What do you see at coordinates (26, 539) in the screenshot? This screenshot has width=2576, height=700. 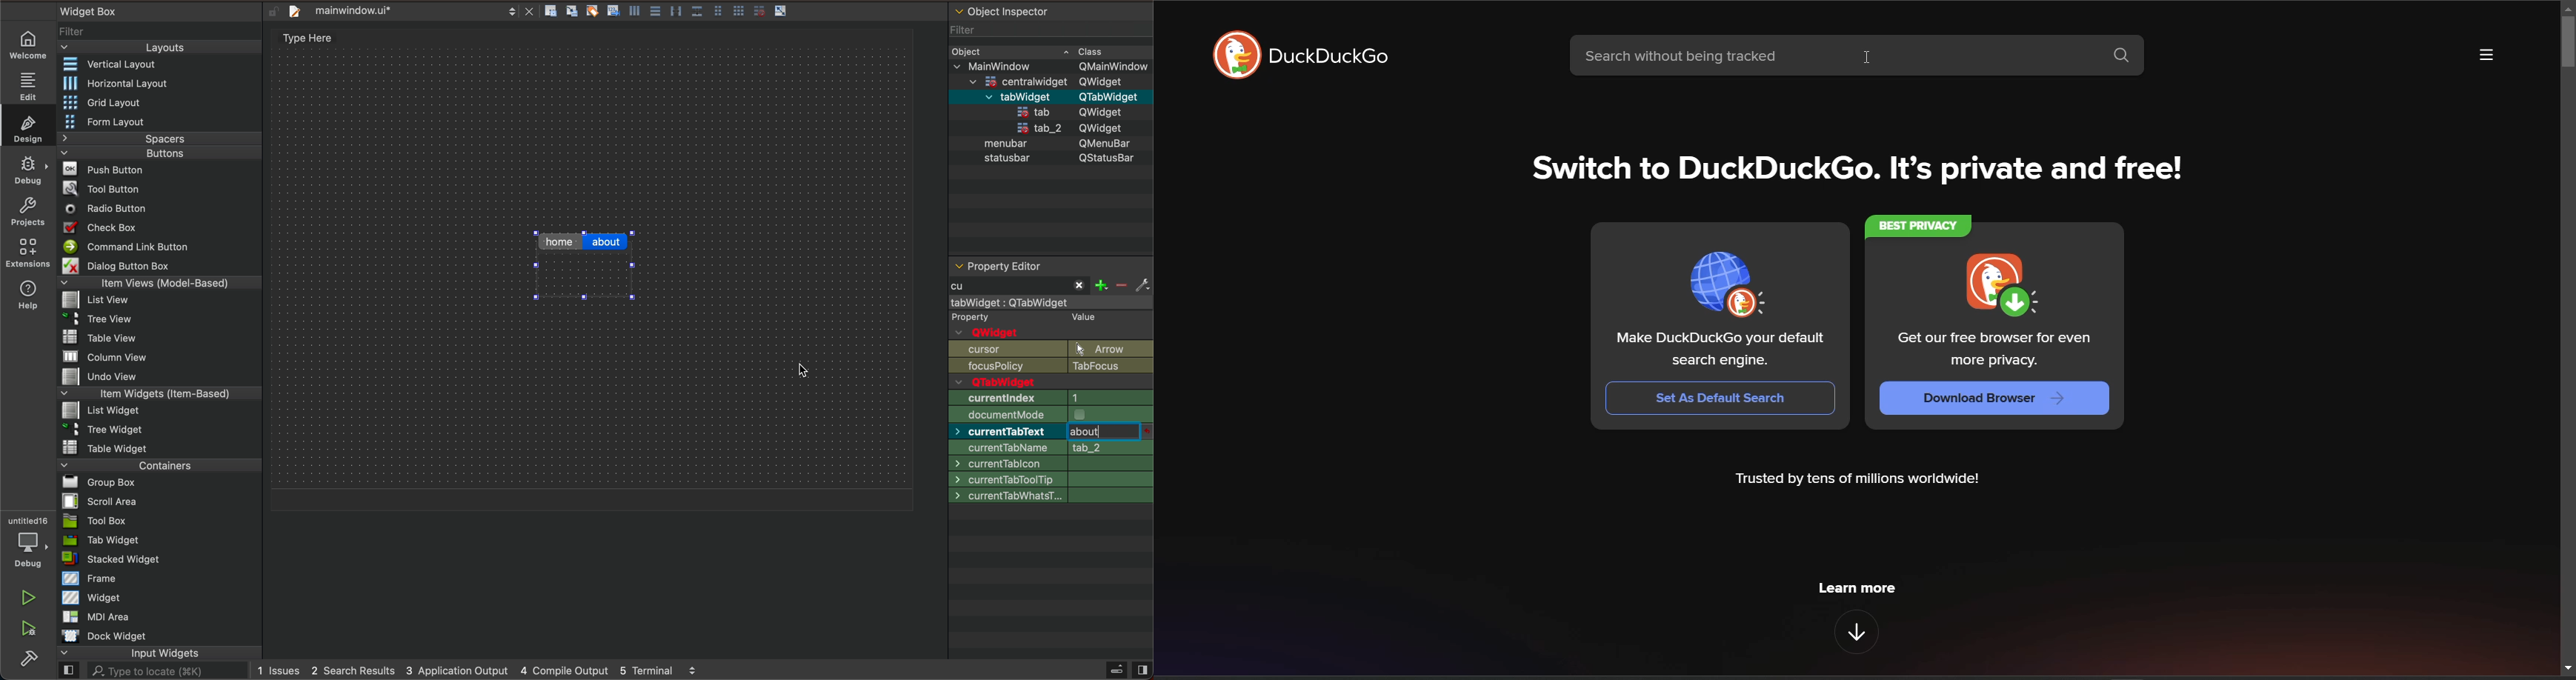 I see `debugger` at bounding box center [26, 539].